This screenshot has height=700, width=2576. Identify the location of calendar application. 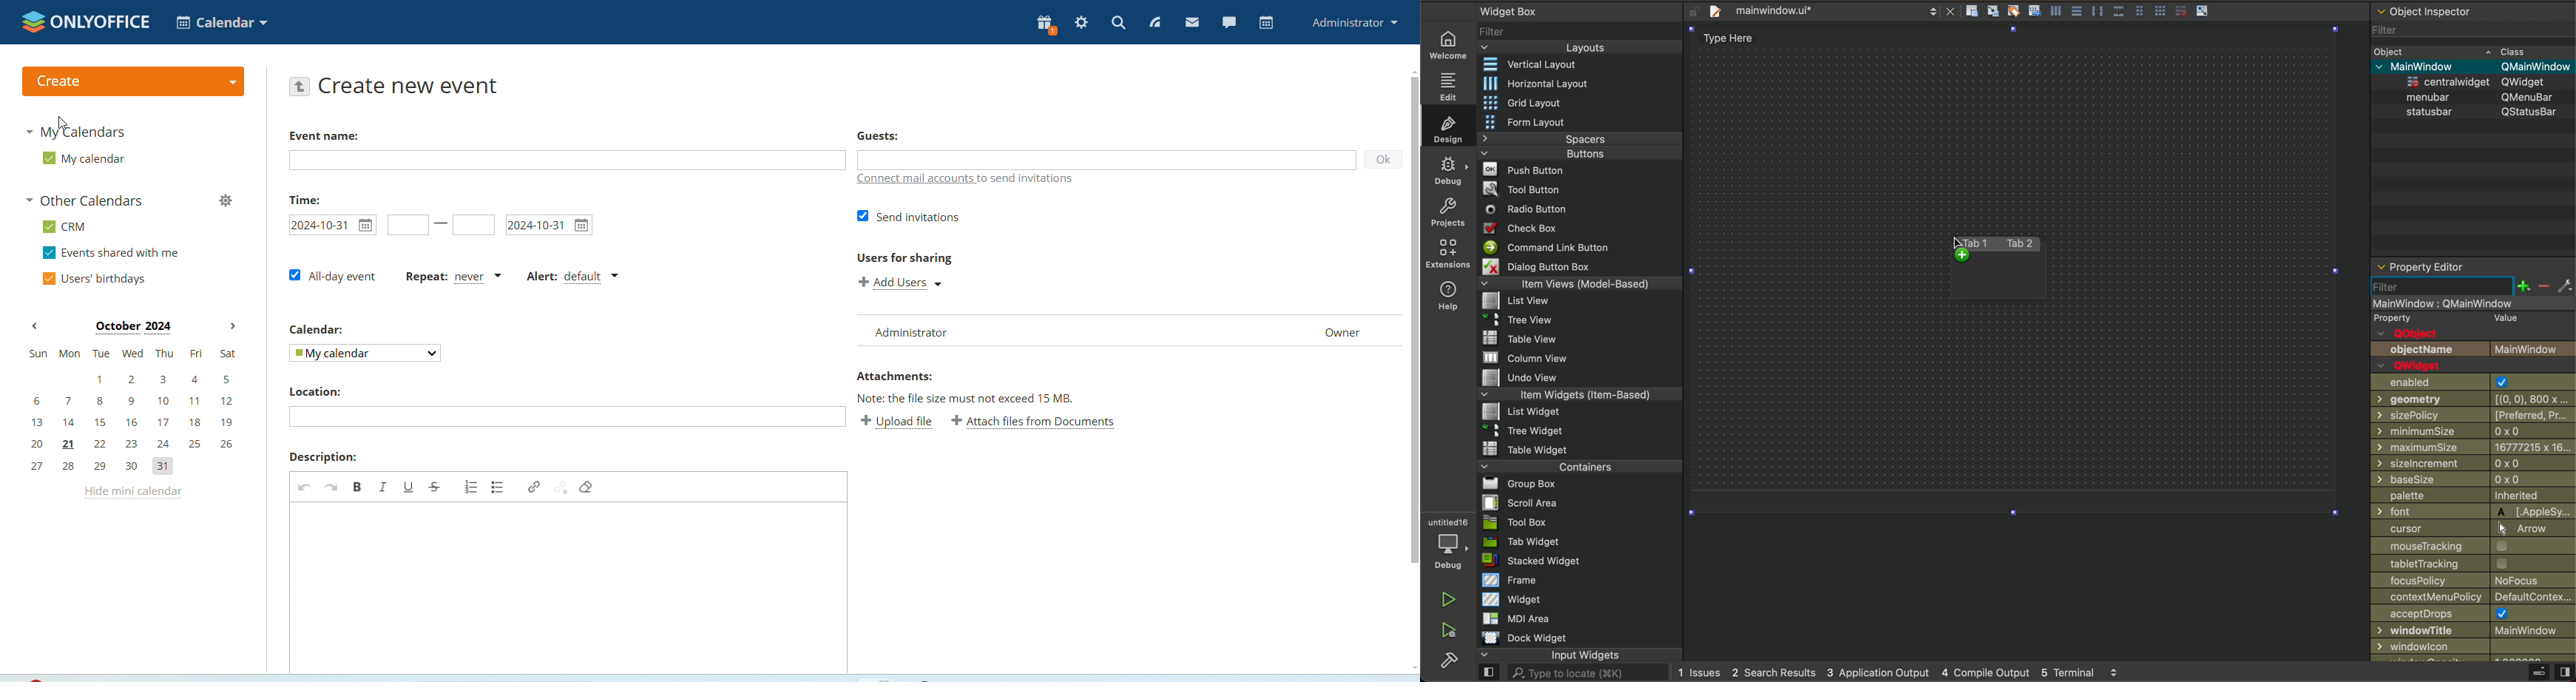
(220, 21).